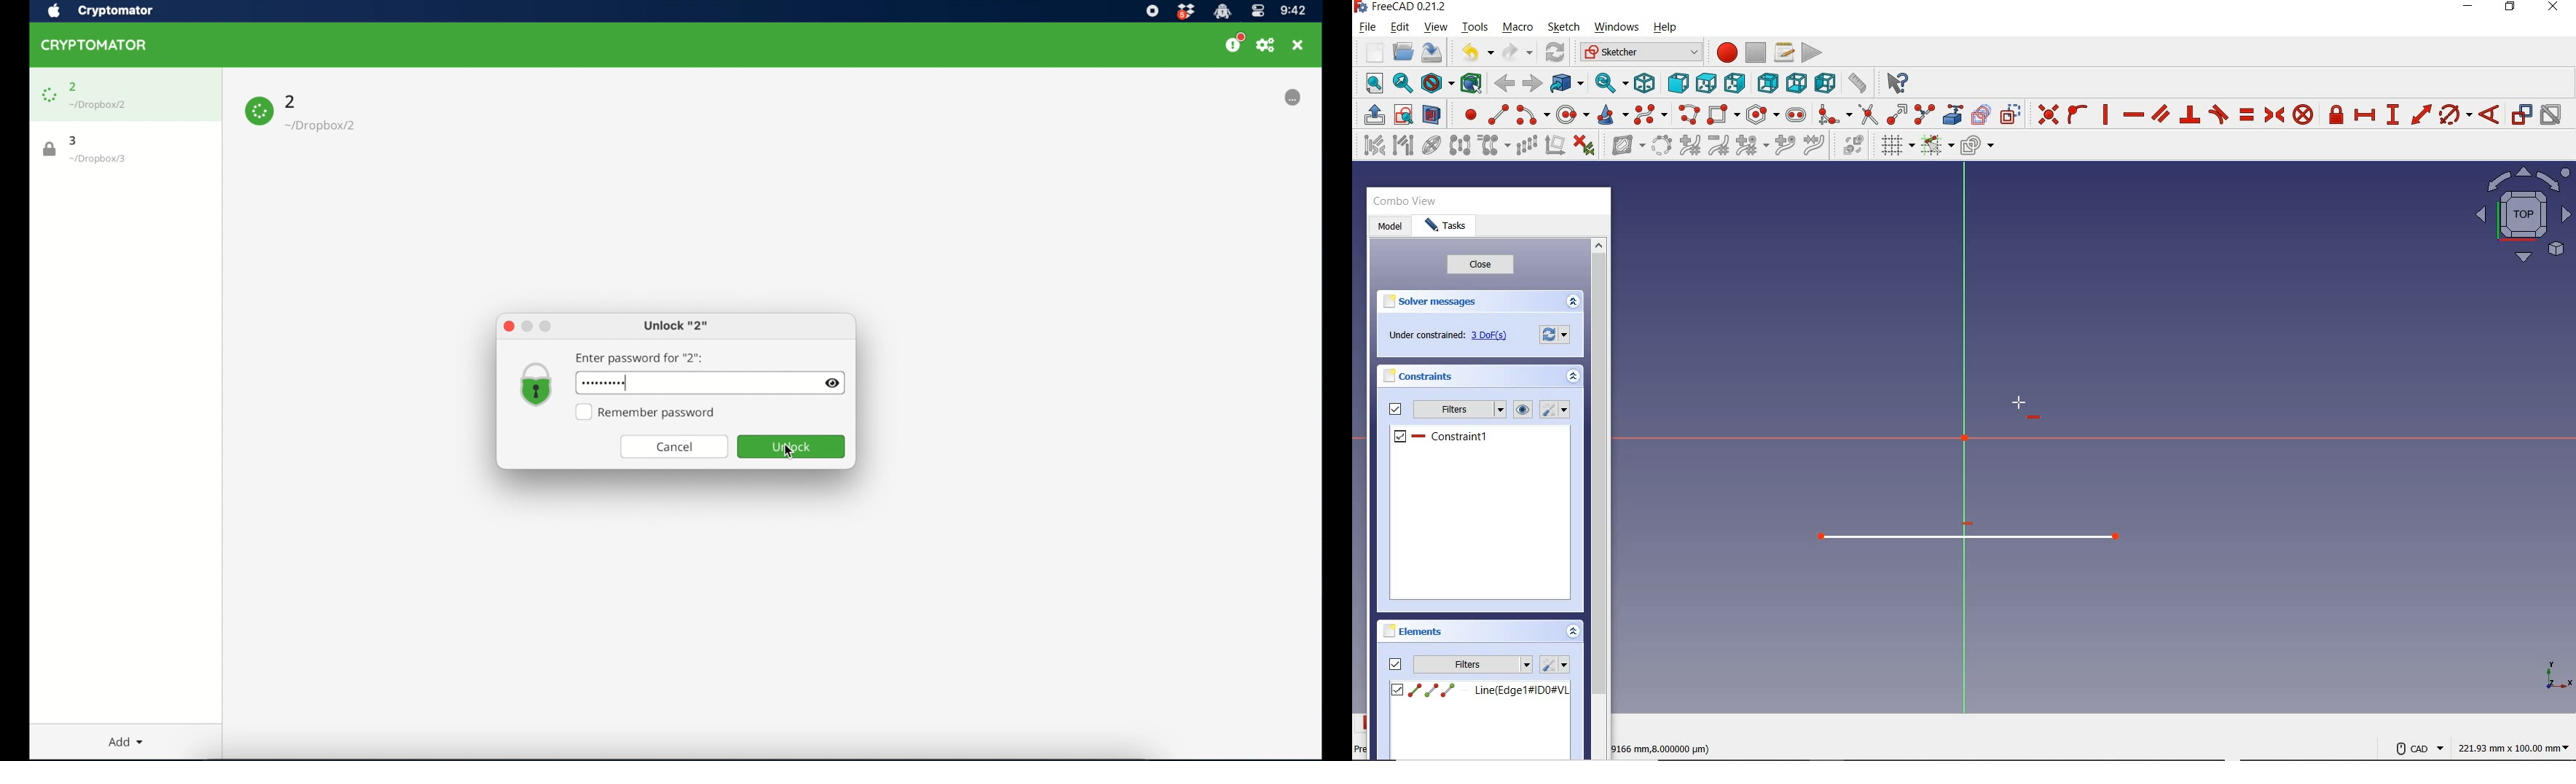 The image size is (2576, 784). I want to click on FORWARD, so click(1531, 83).